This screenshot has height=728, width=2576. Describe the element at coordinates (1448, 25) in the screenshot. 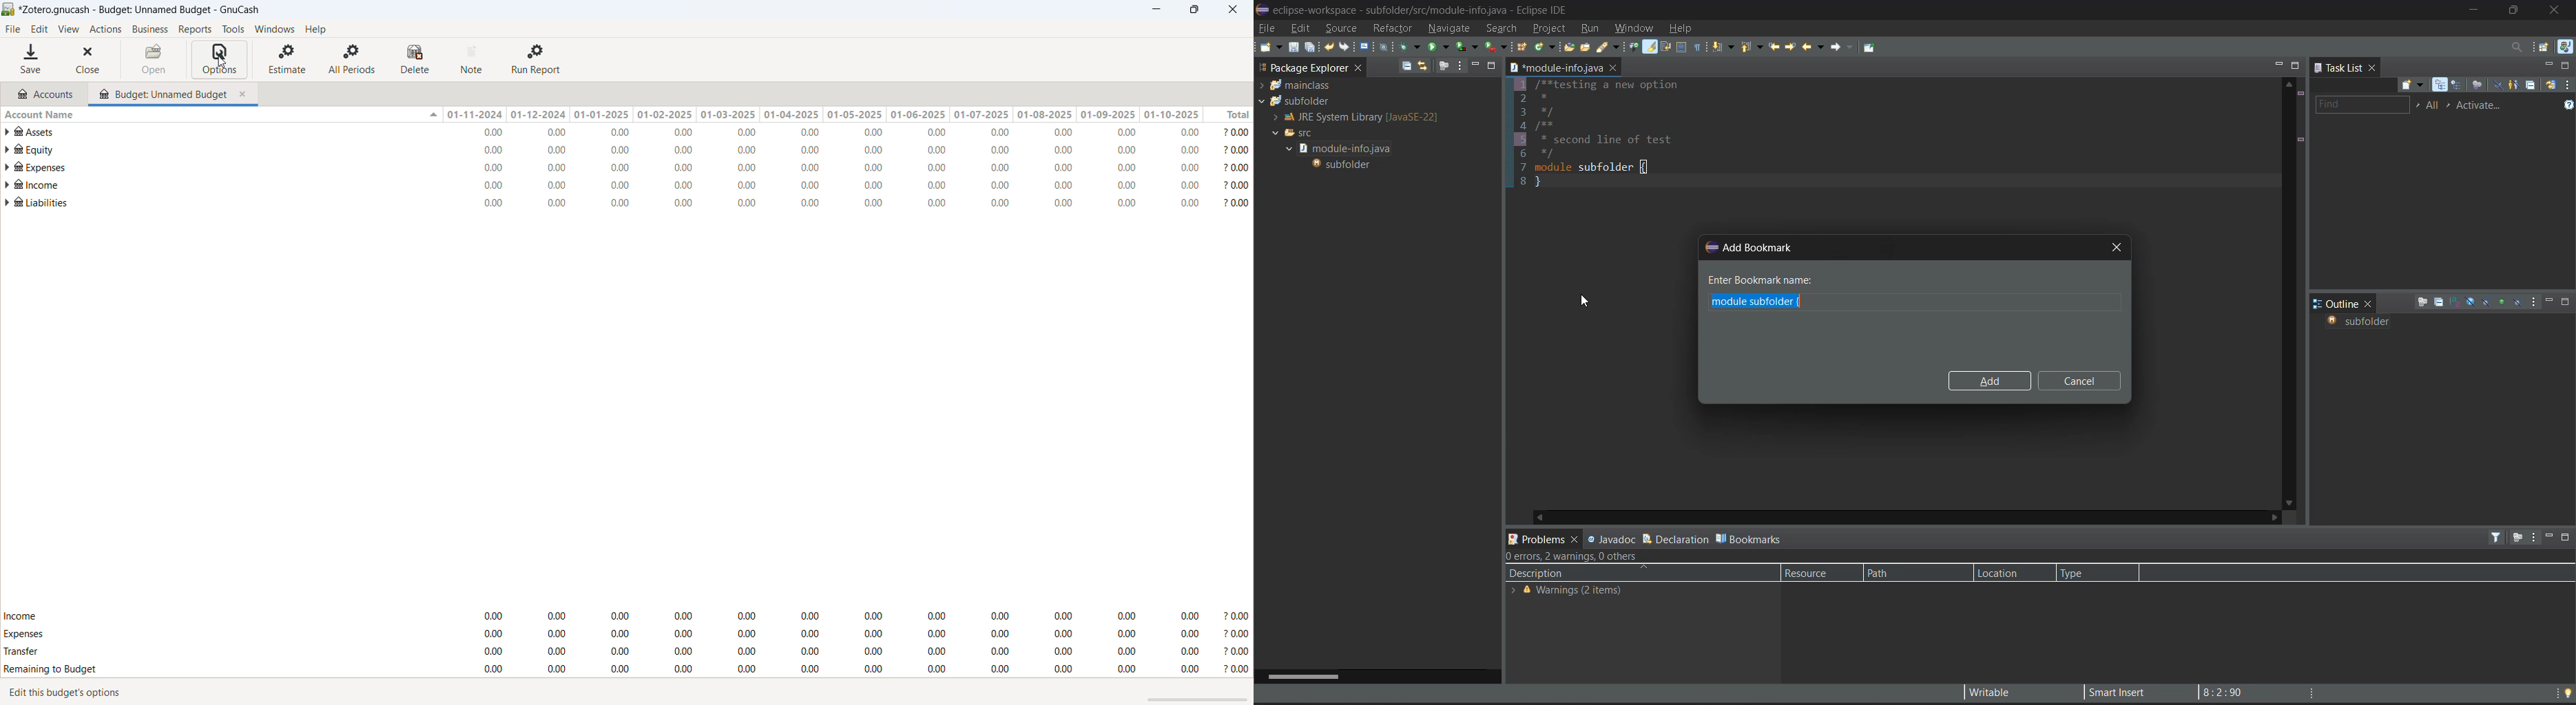

I see `navigate` at that location.